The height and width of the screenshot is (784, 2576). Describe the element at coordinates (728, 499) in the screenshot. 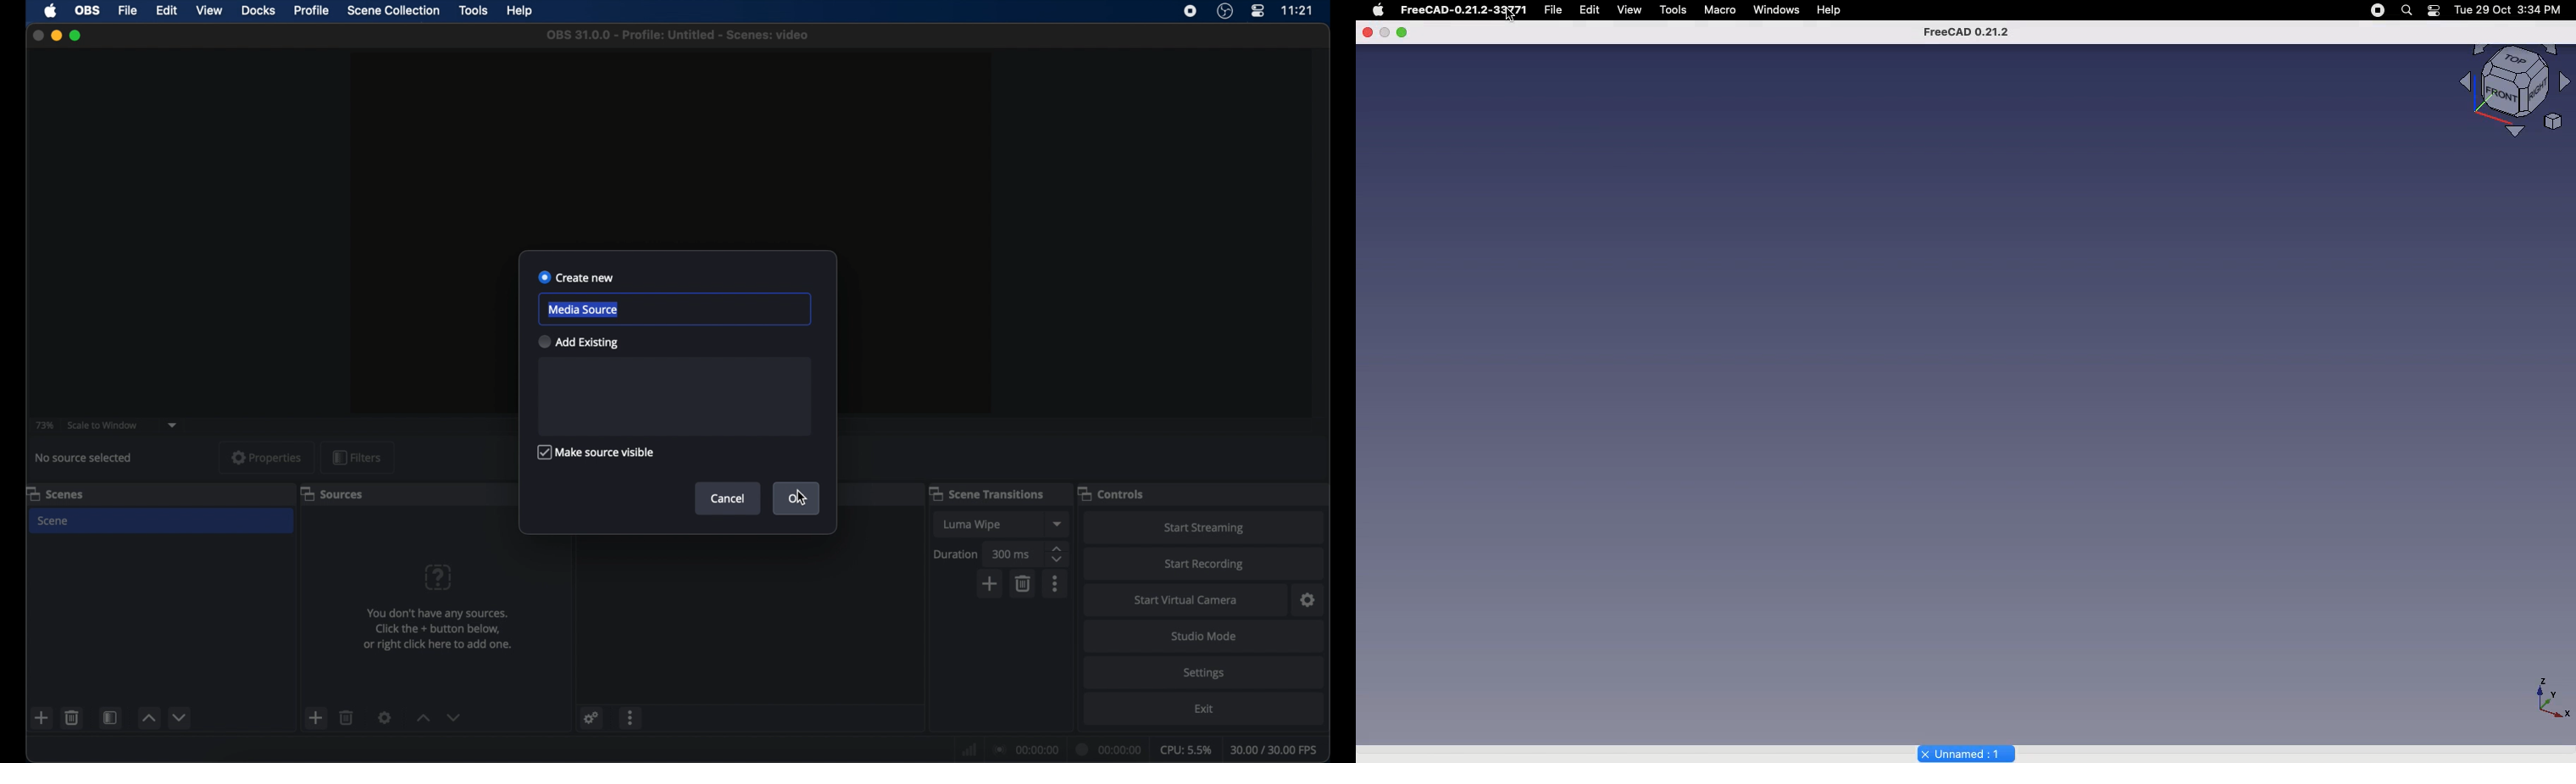

I see `cancel` at that location.